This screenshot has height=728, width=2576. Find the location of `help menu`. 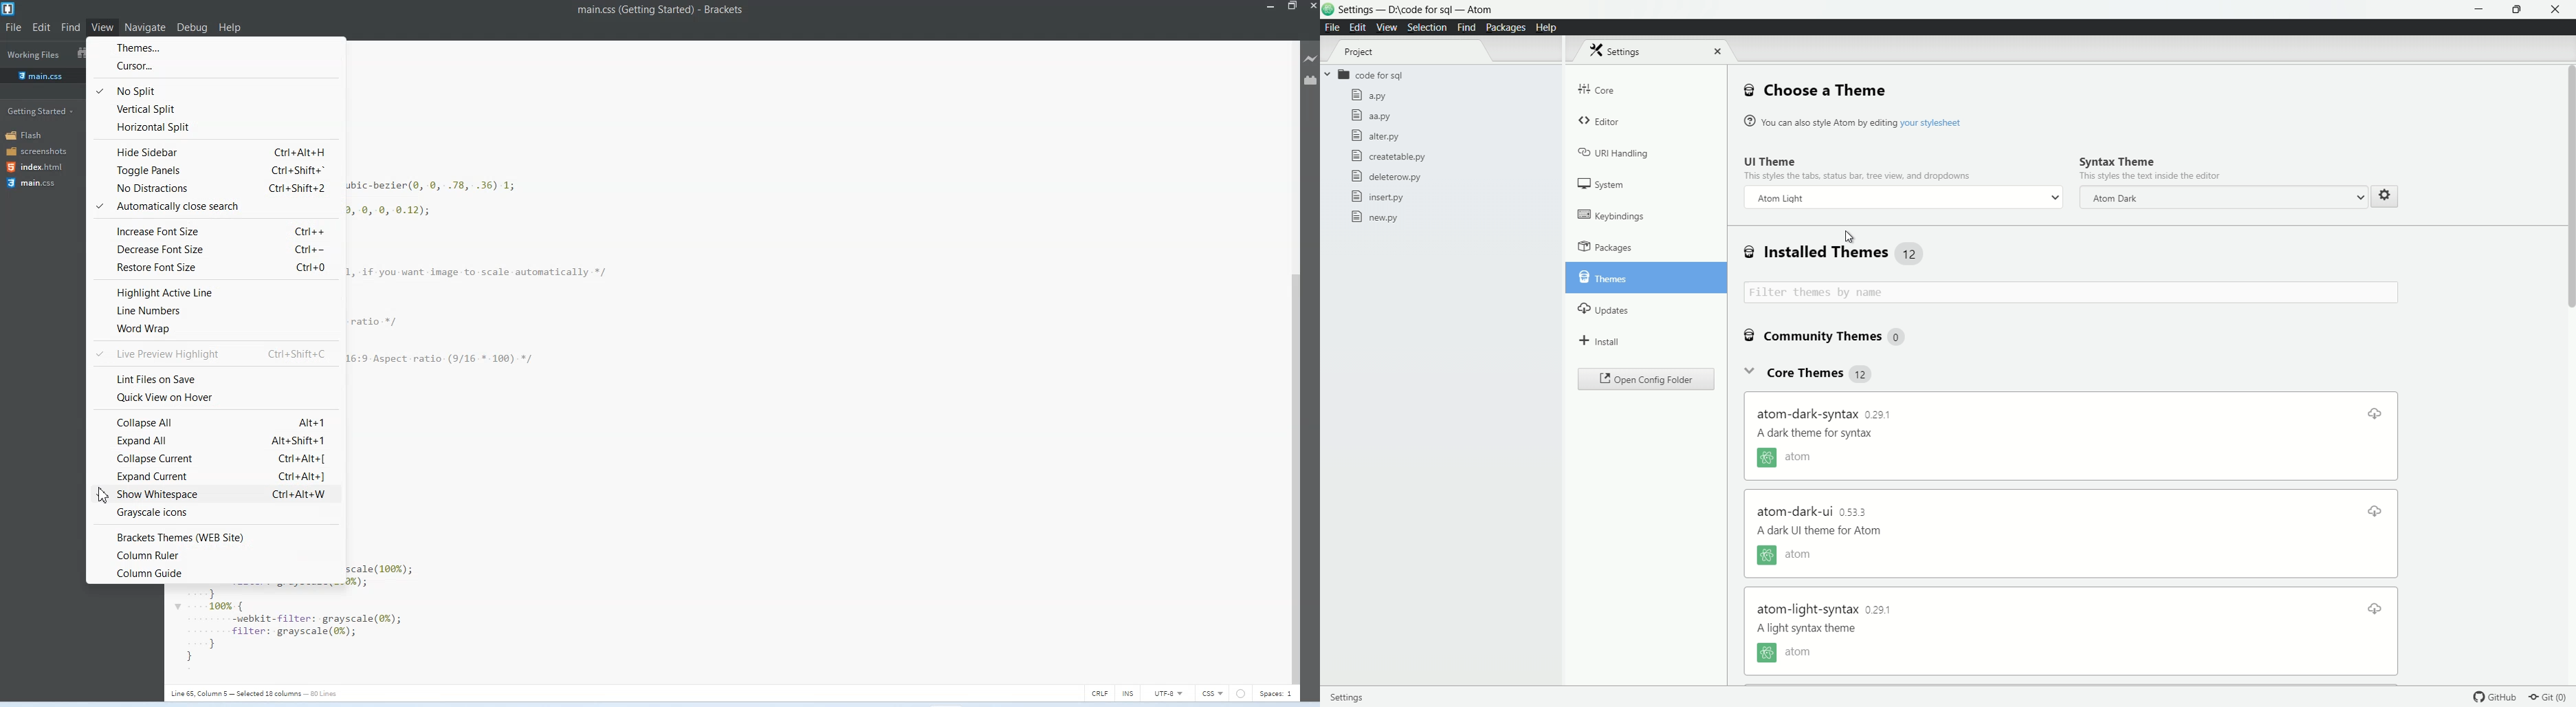

help menu is located at coordinates (1549, 27).